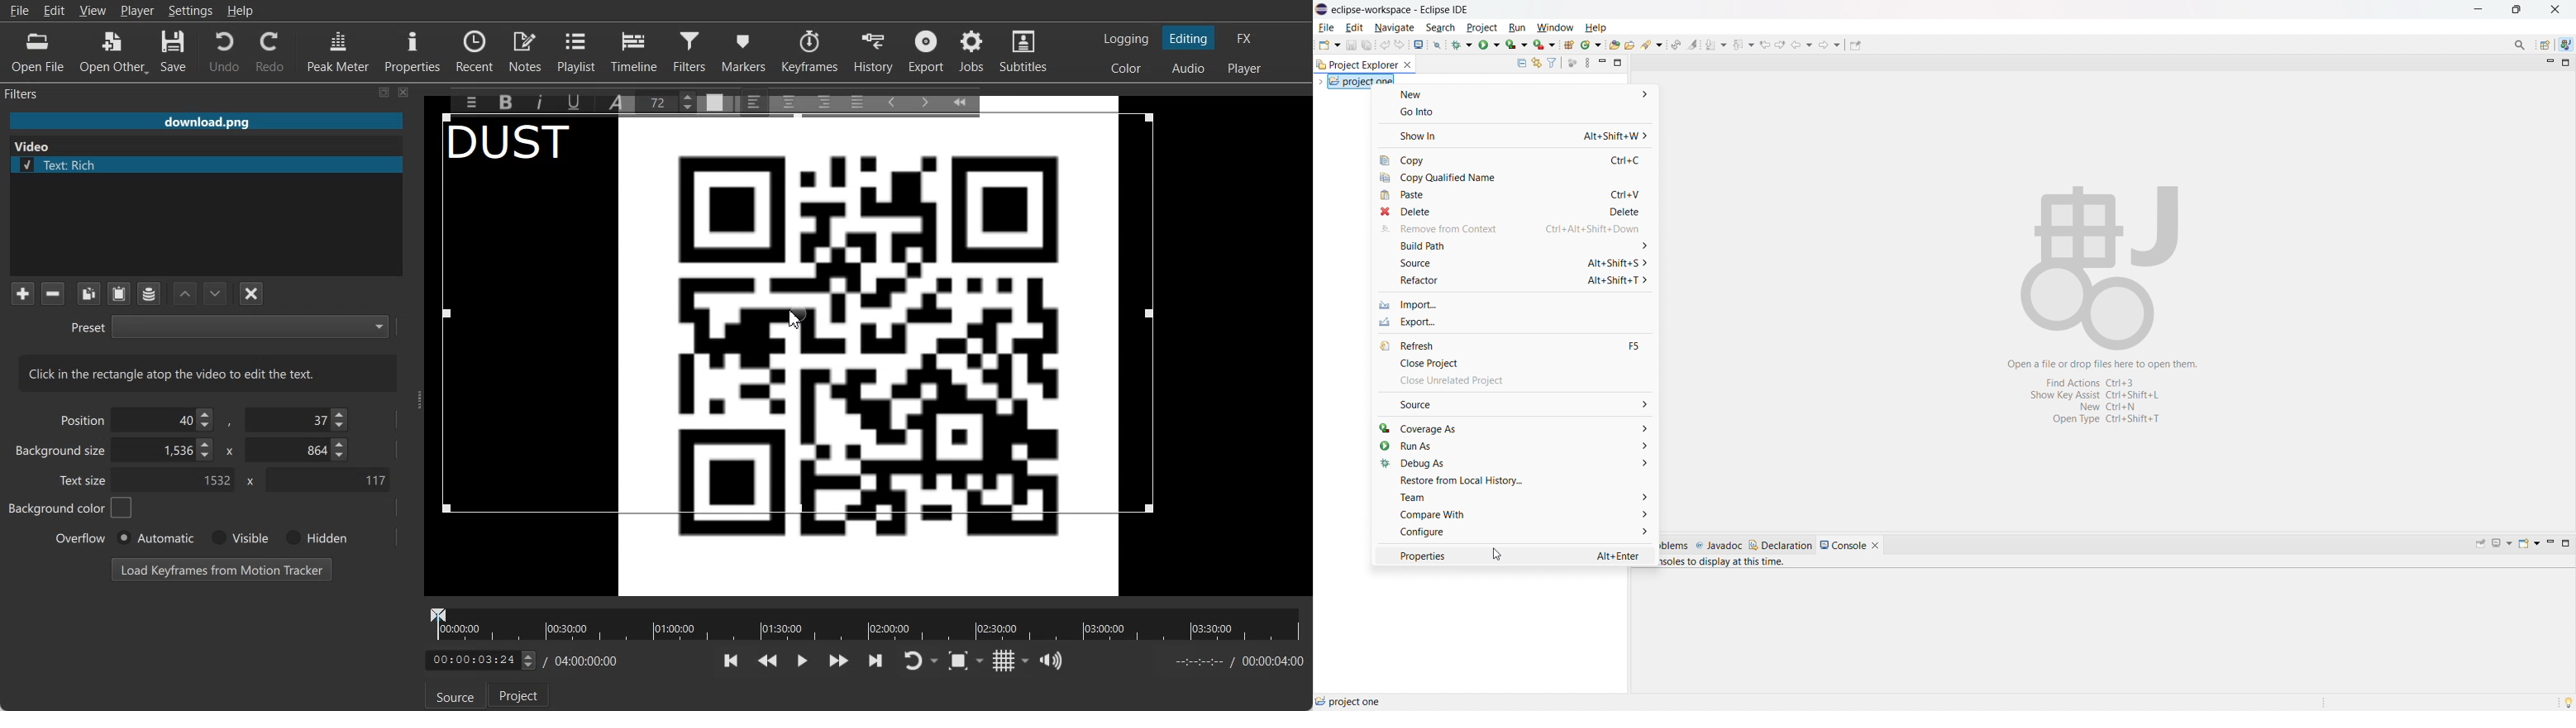  Describe the element at coordinates (313, 537) in the screenshot. I see `Hidden` at that location.